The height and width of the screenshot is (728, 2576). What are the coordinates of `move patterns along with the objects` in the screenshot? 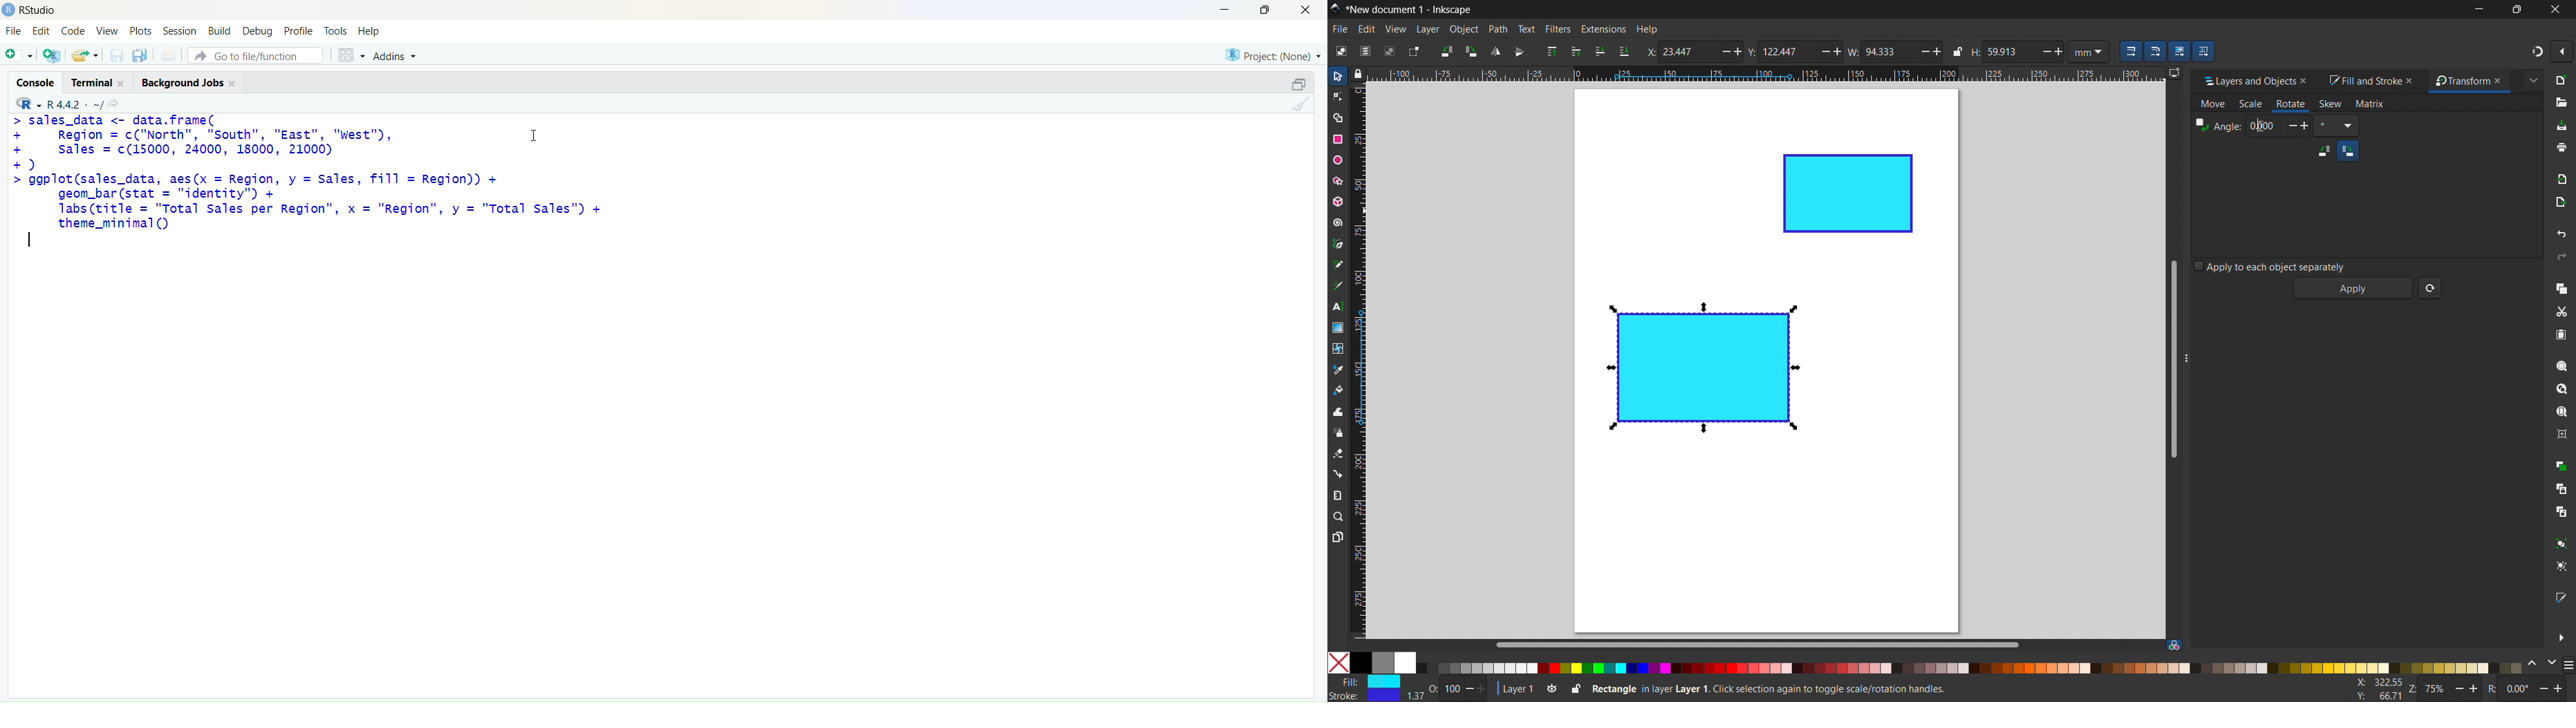 It's located at (2203, 51).